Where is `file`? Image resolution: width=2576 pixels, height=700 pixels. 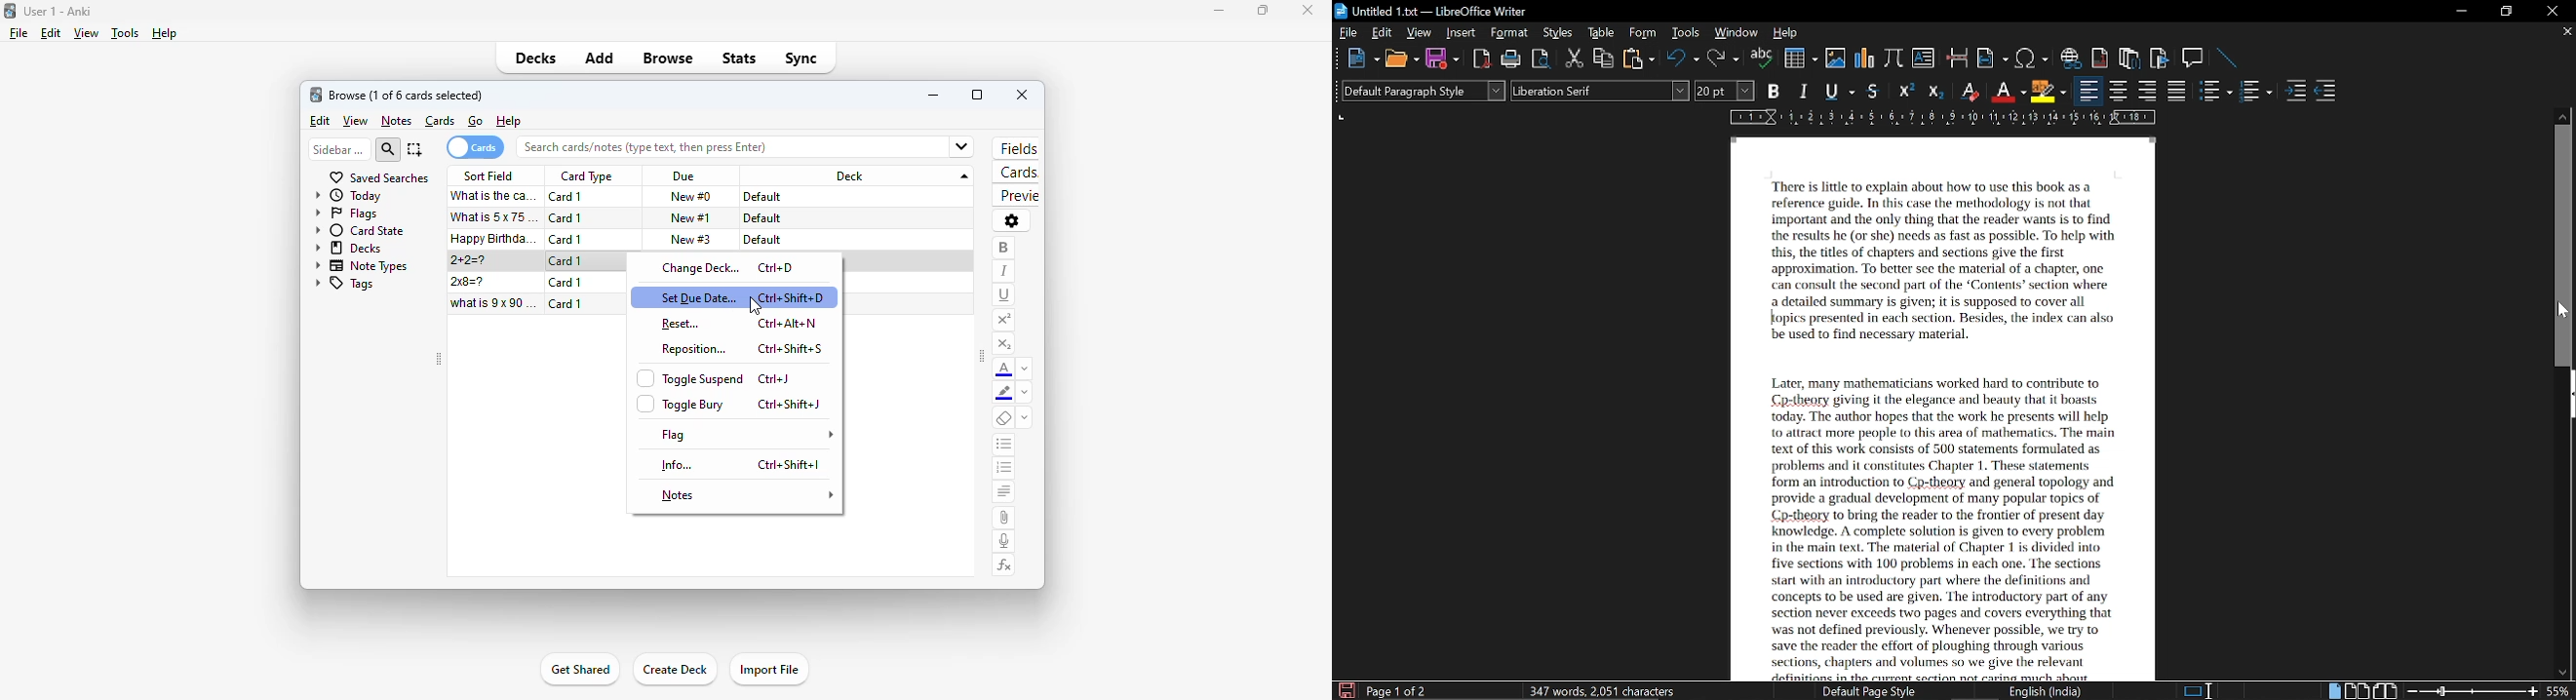 file is located at coordinates (19, 33).